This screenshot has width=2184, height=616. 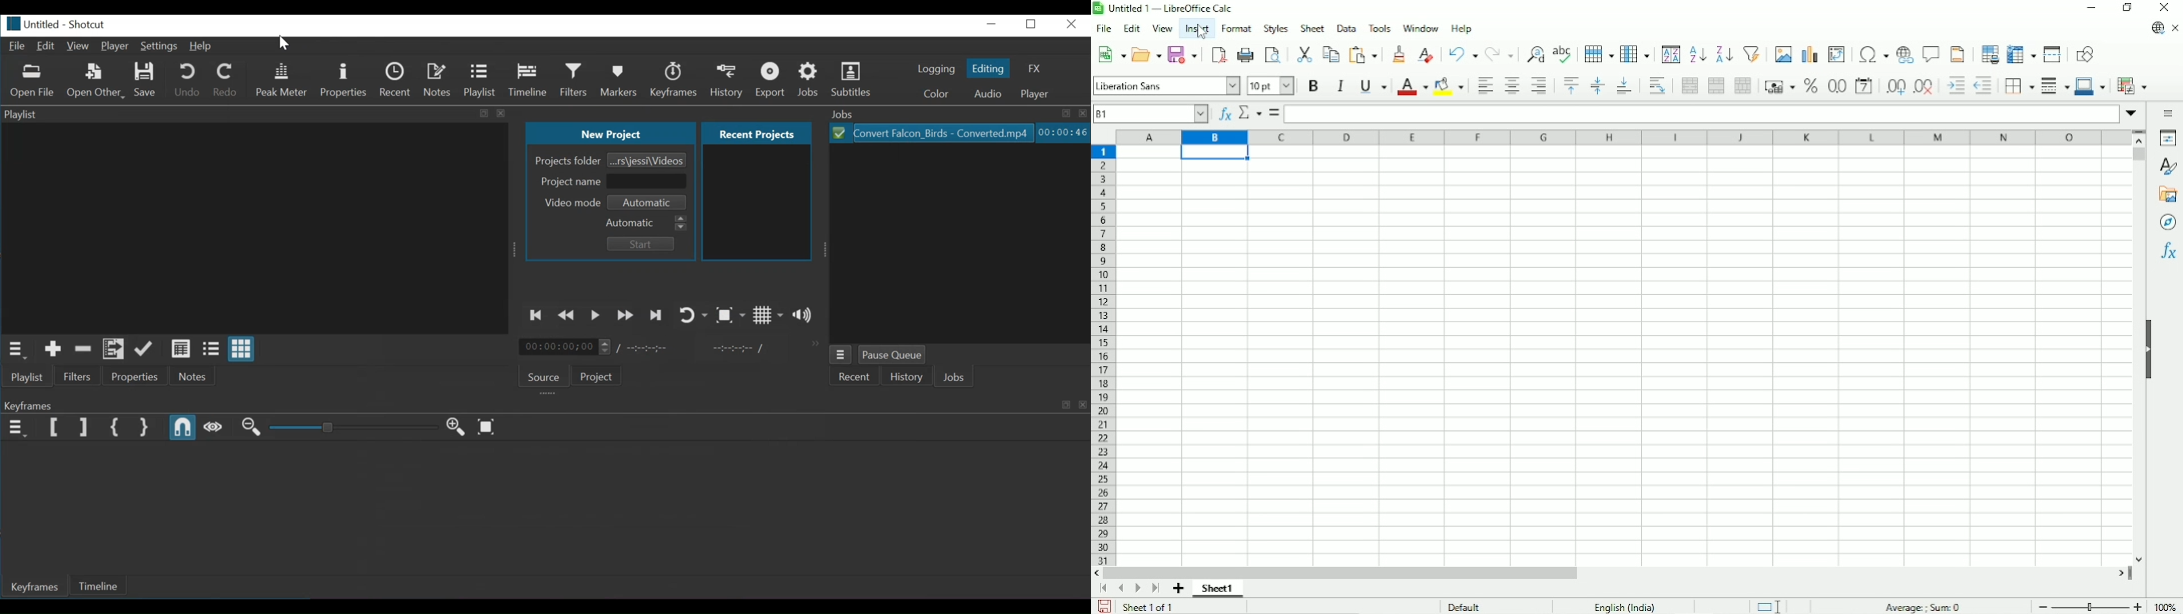 What do you see at coordinates (1921, 605) in the screenshot?
I see `Average, sum :0` at bounding box center [1921, 605].